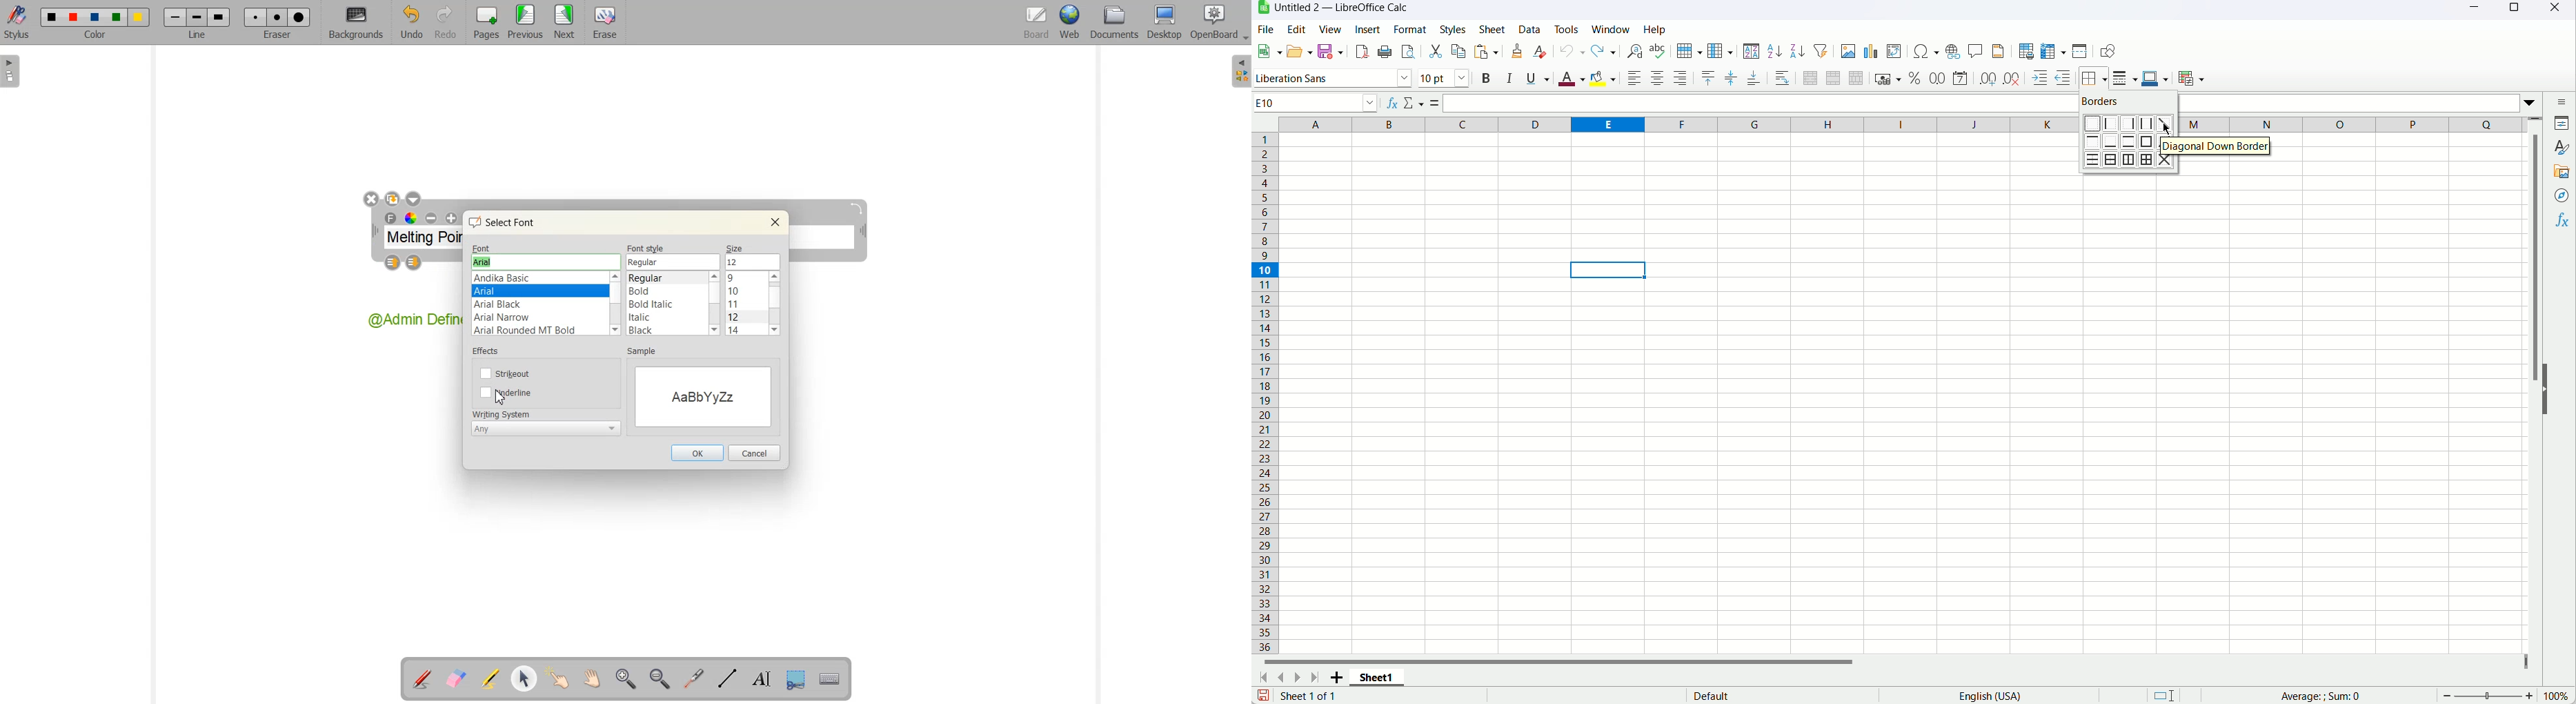 The image size is (2576, 728). I want to click on Align right, so click(1681, 77).